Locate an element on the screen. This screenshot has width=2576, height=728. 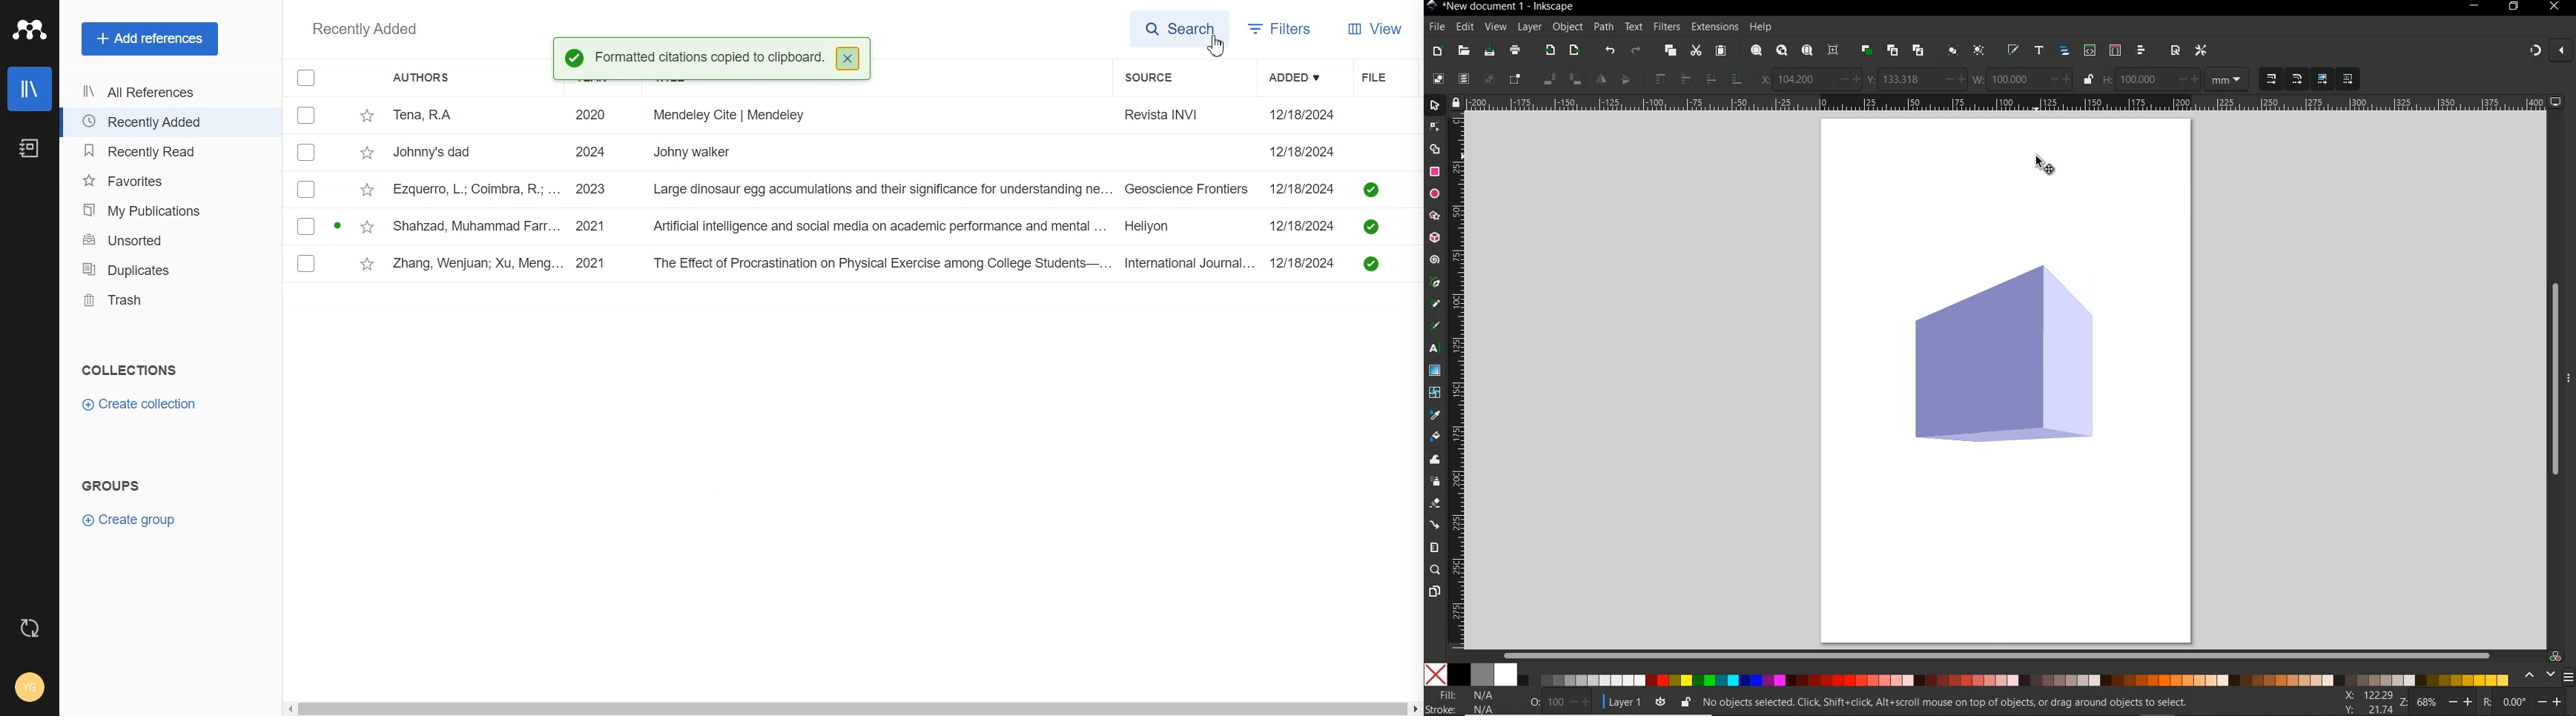
Authors is located at coordinates (420, 77).